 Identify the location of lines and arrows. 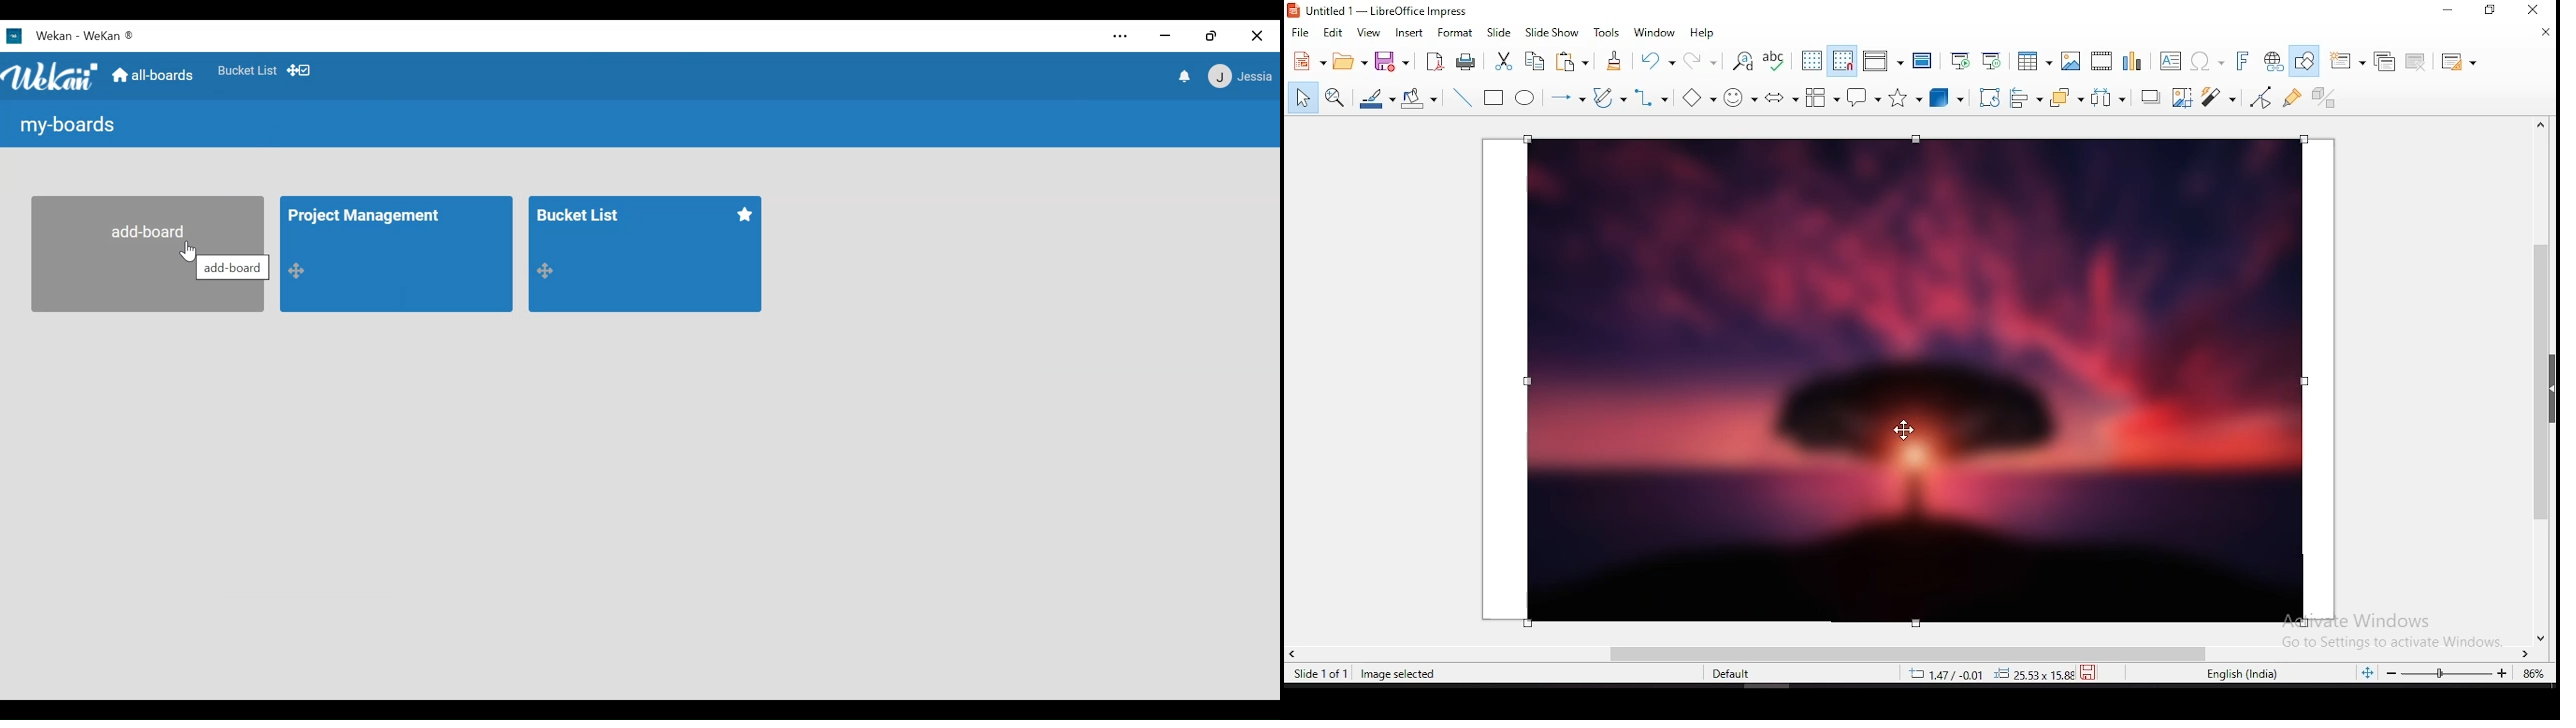
(1565, 97).